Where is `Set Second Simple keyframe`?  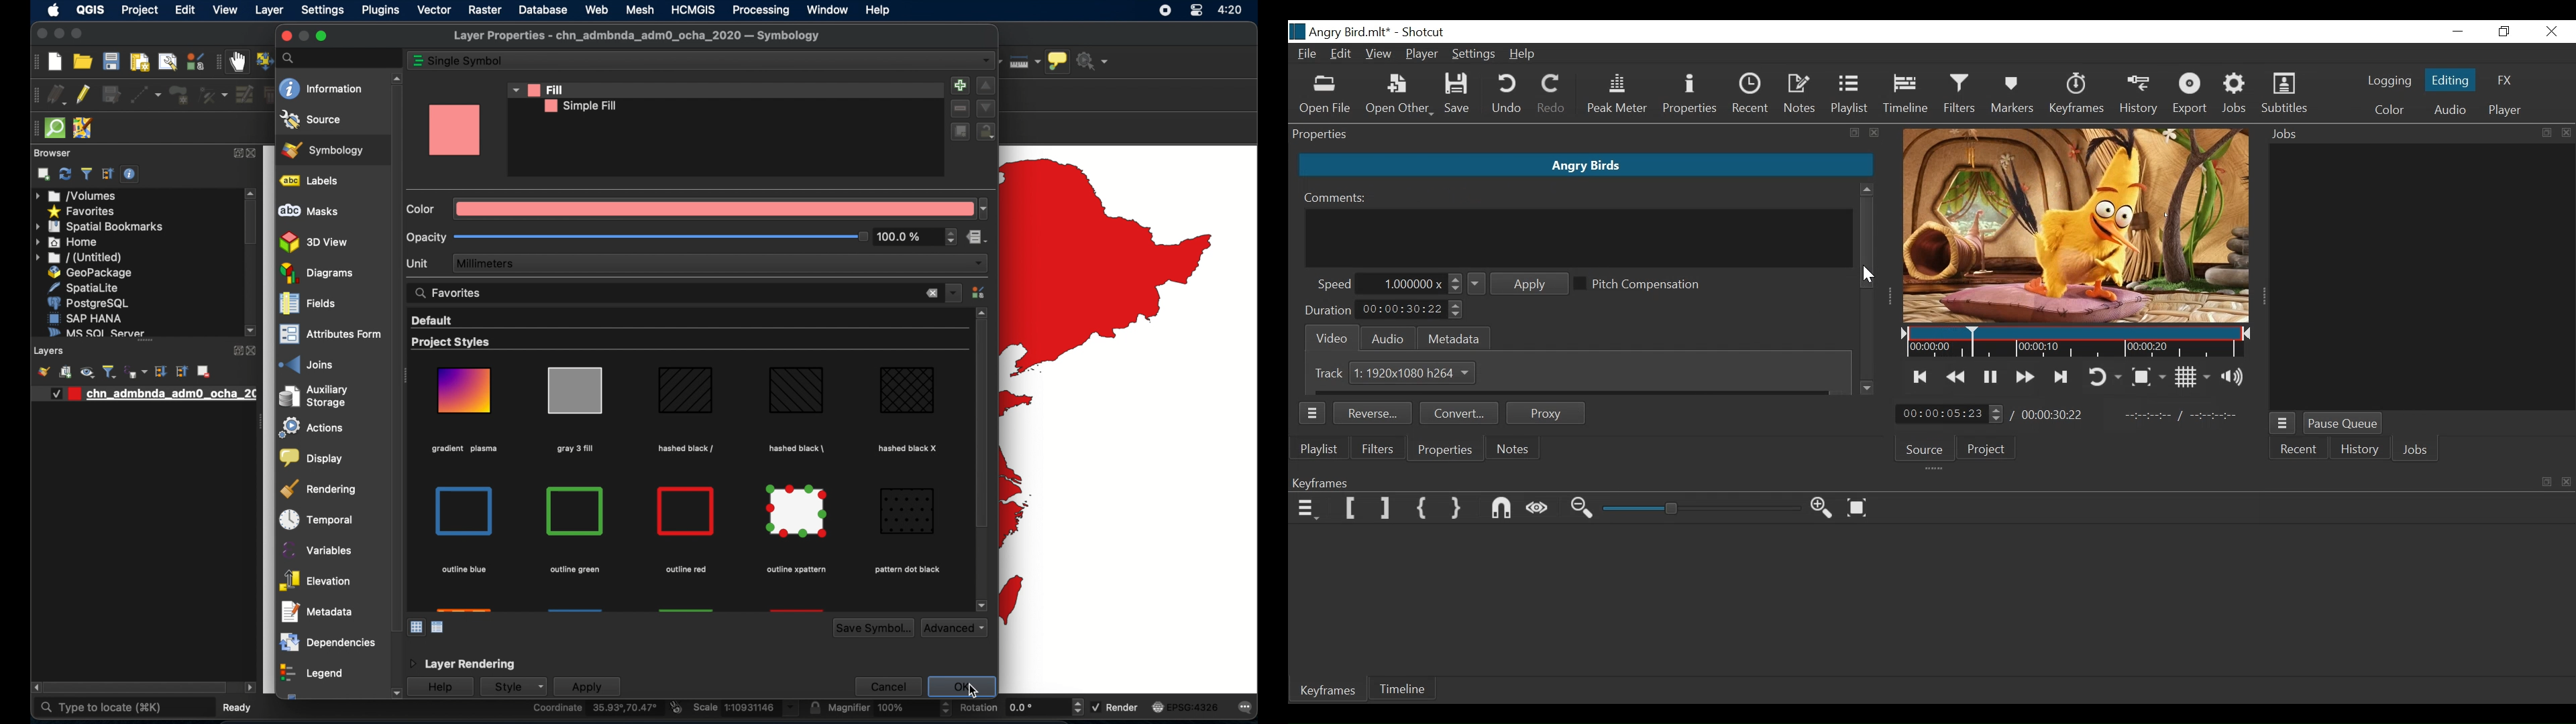
Set Second Simple keyframe is located at coordinates (1458, 509).